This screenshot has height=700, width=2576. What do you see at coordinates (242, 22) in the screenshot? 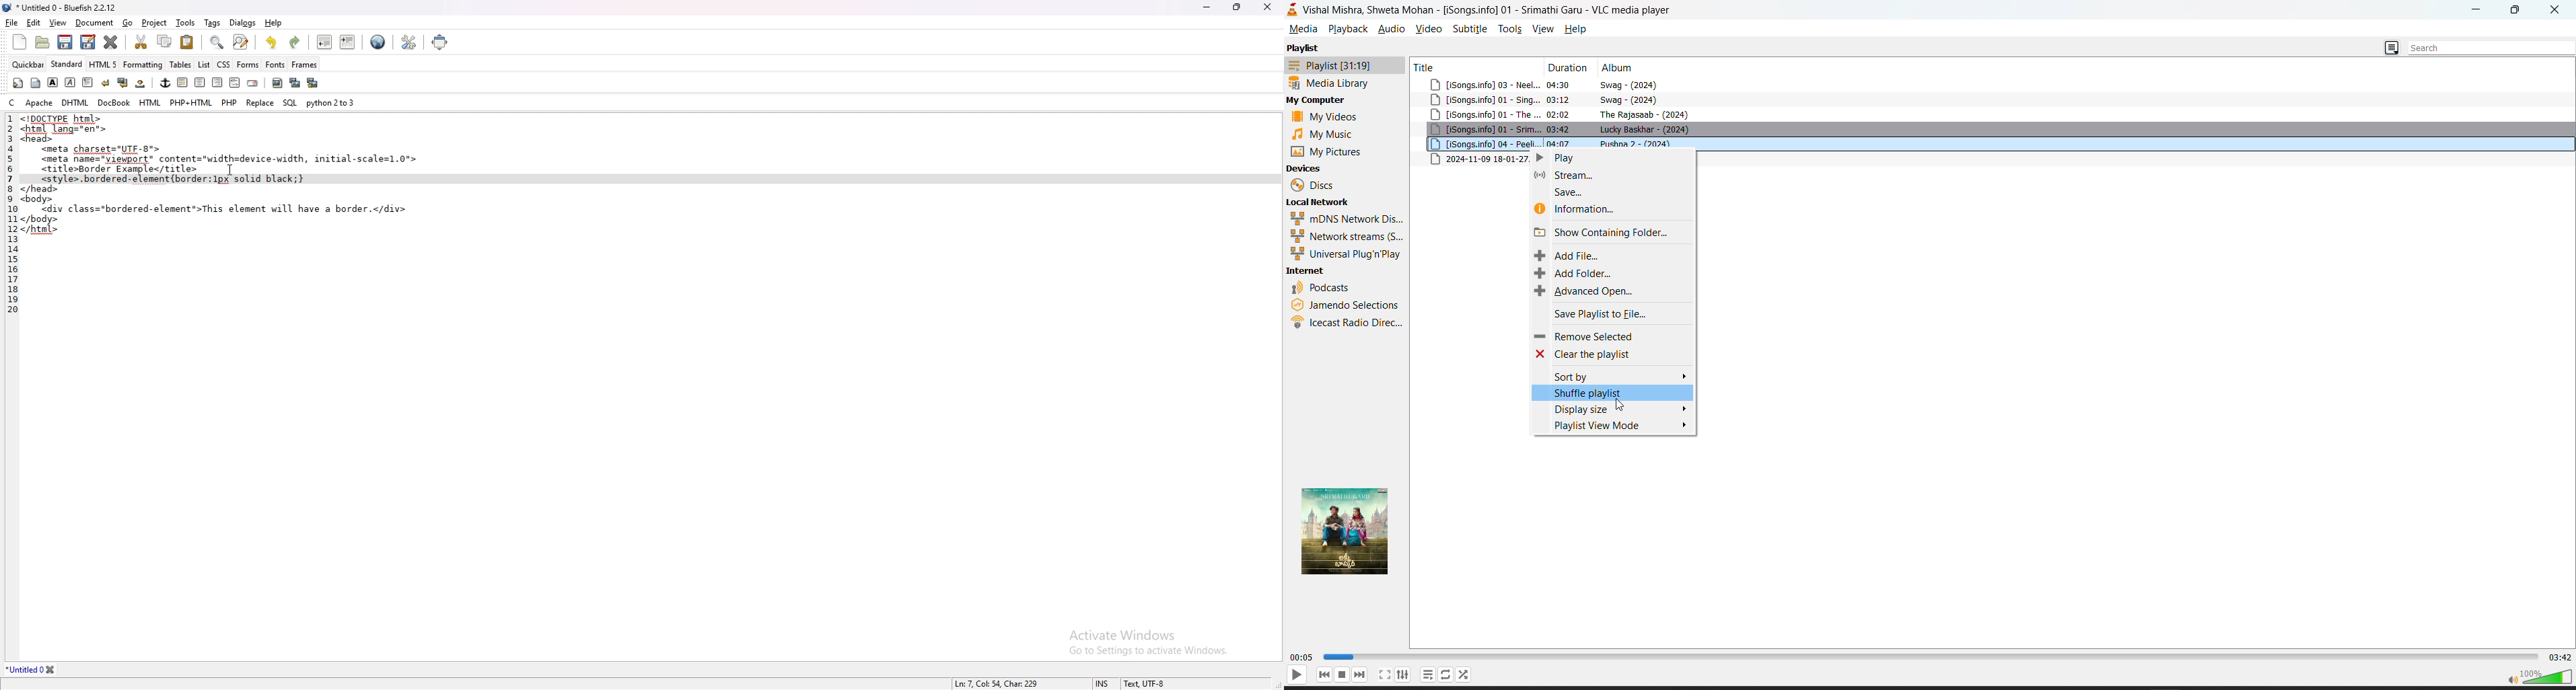
I see `dialogs` at bounding box center [242, 22].